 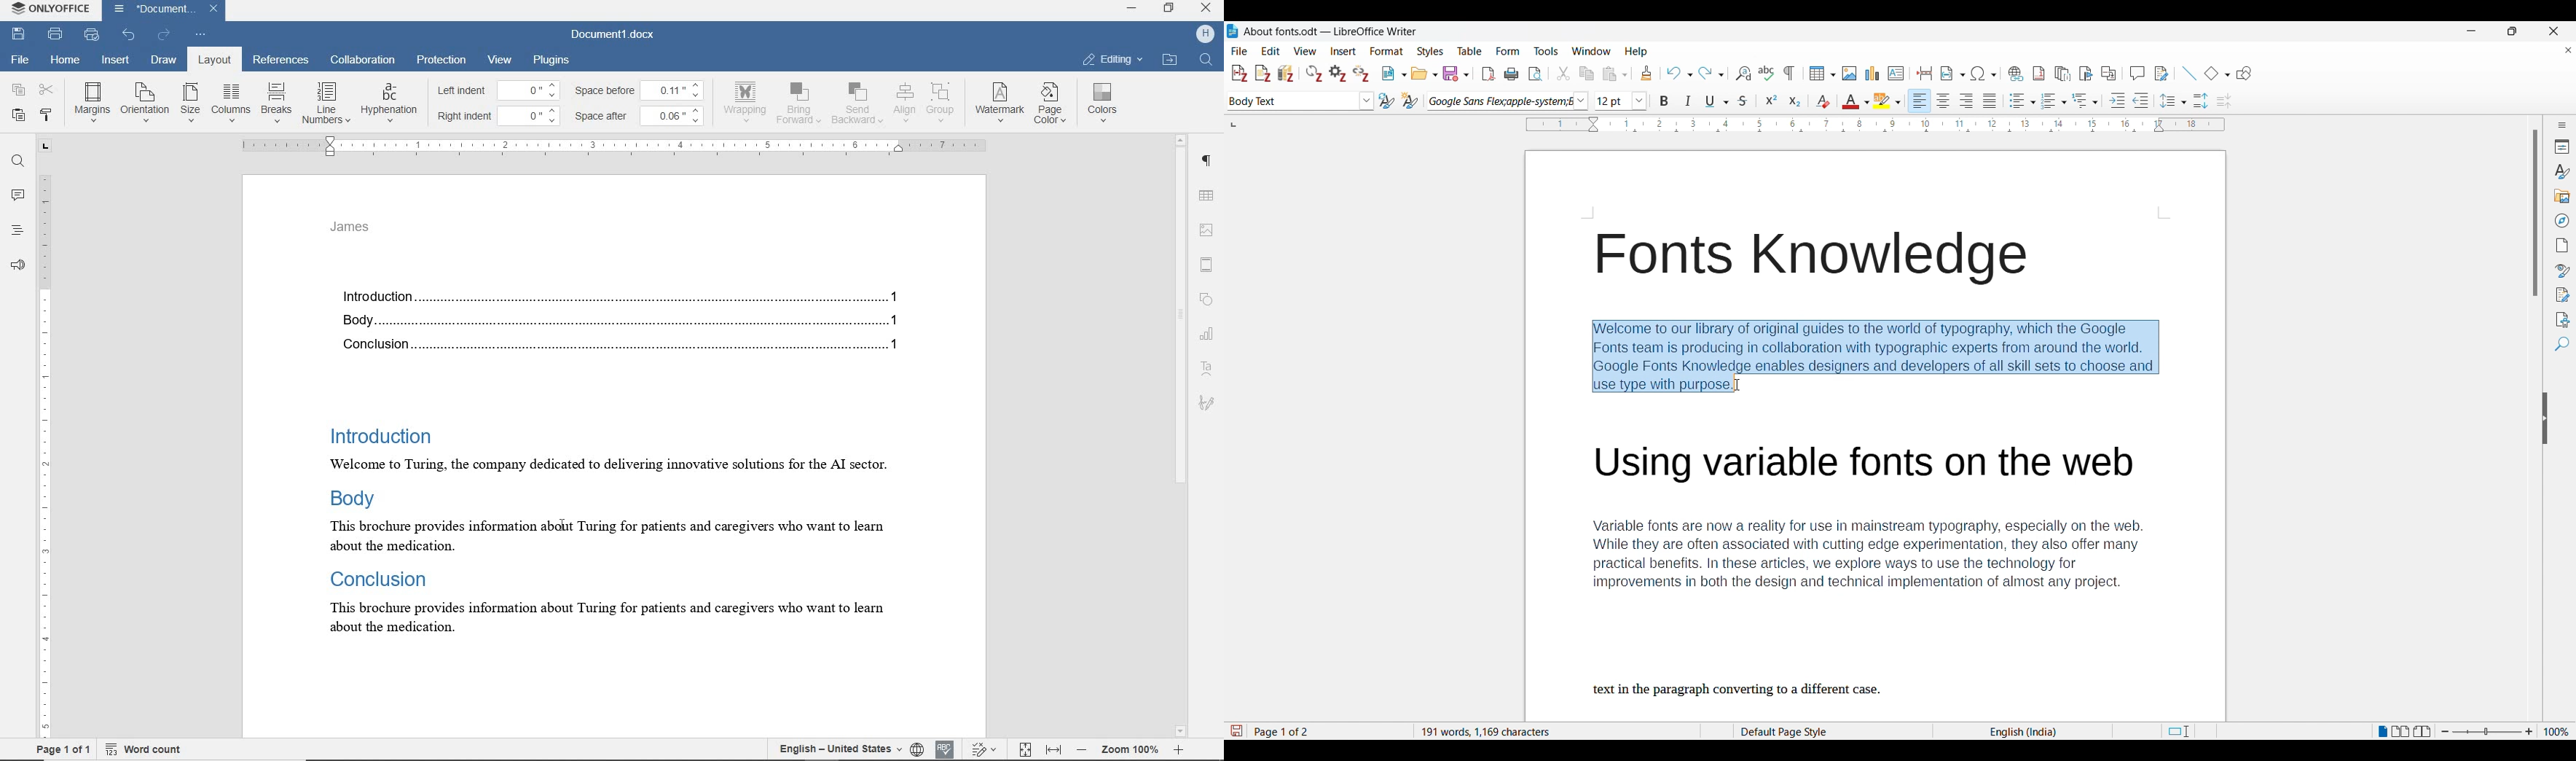 I want to click on Redo, so click(x=1711, y=73).